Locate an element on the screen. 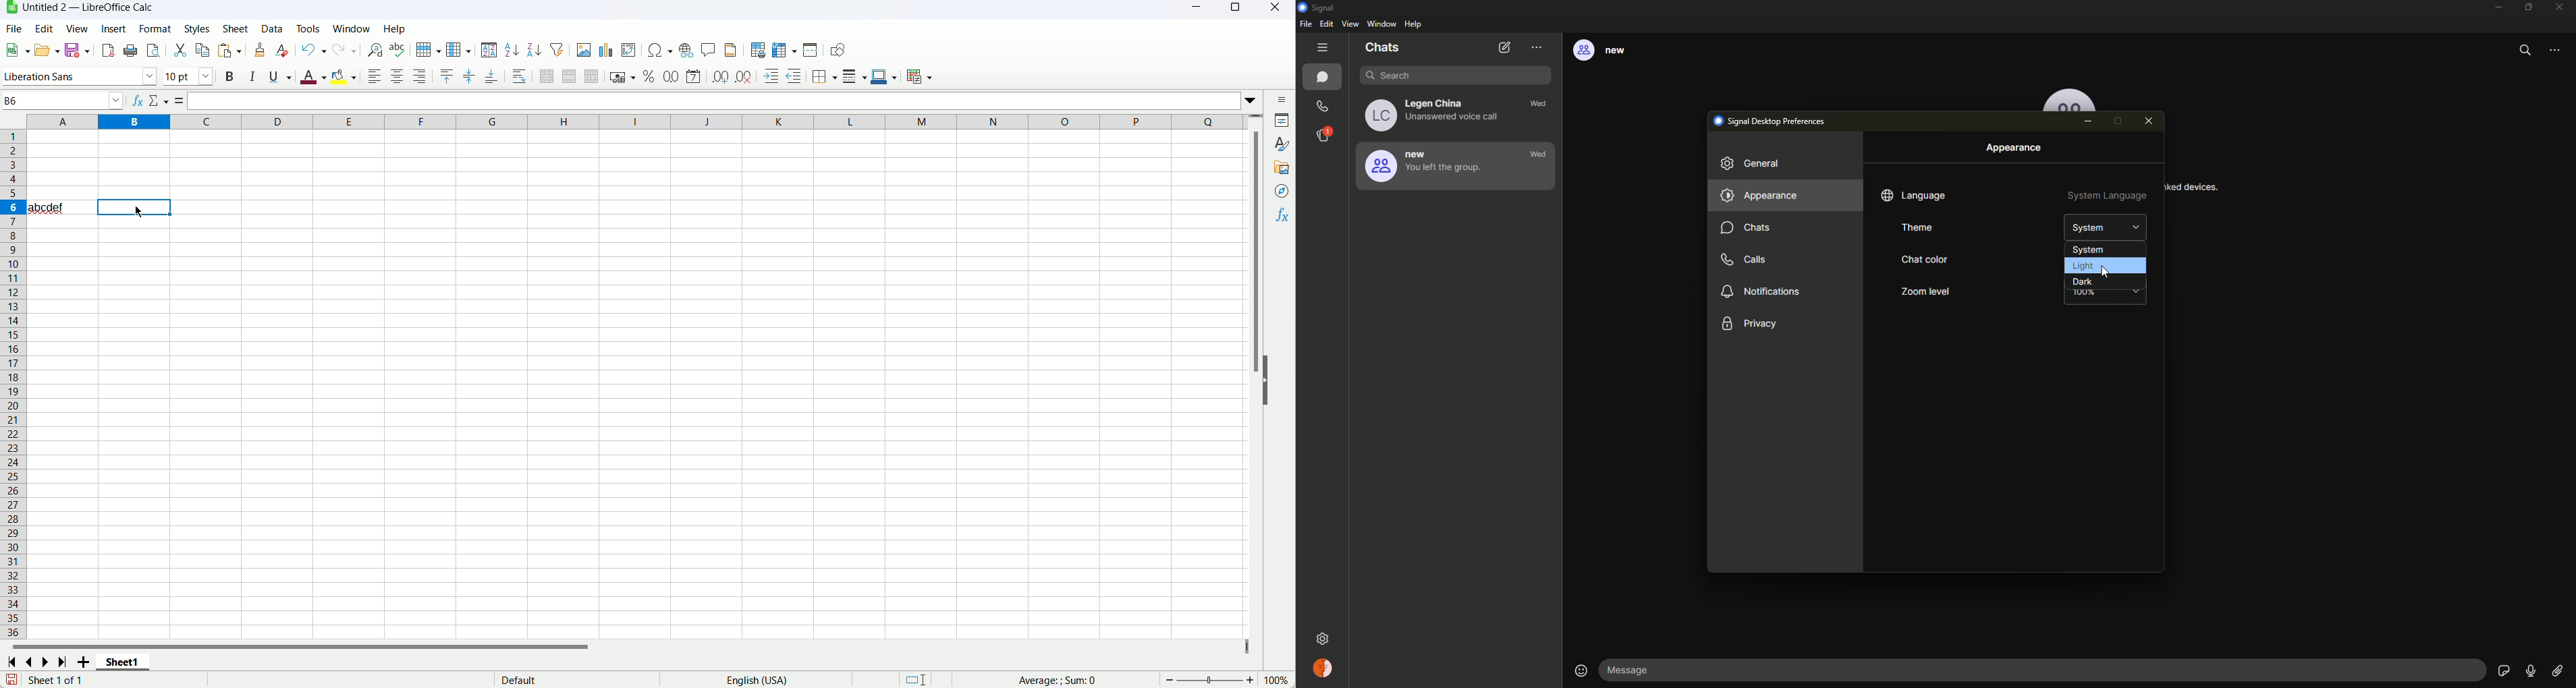 The width and height of the screenshot is (2576, 700). record is located at coordinates (2530, 671).